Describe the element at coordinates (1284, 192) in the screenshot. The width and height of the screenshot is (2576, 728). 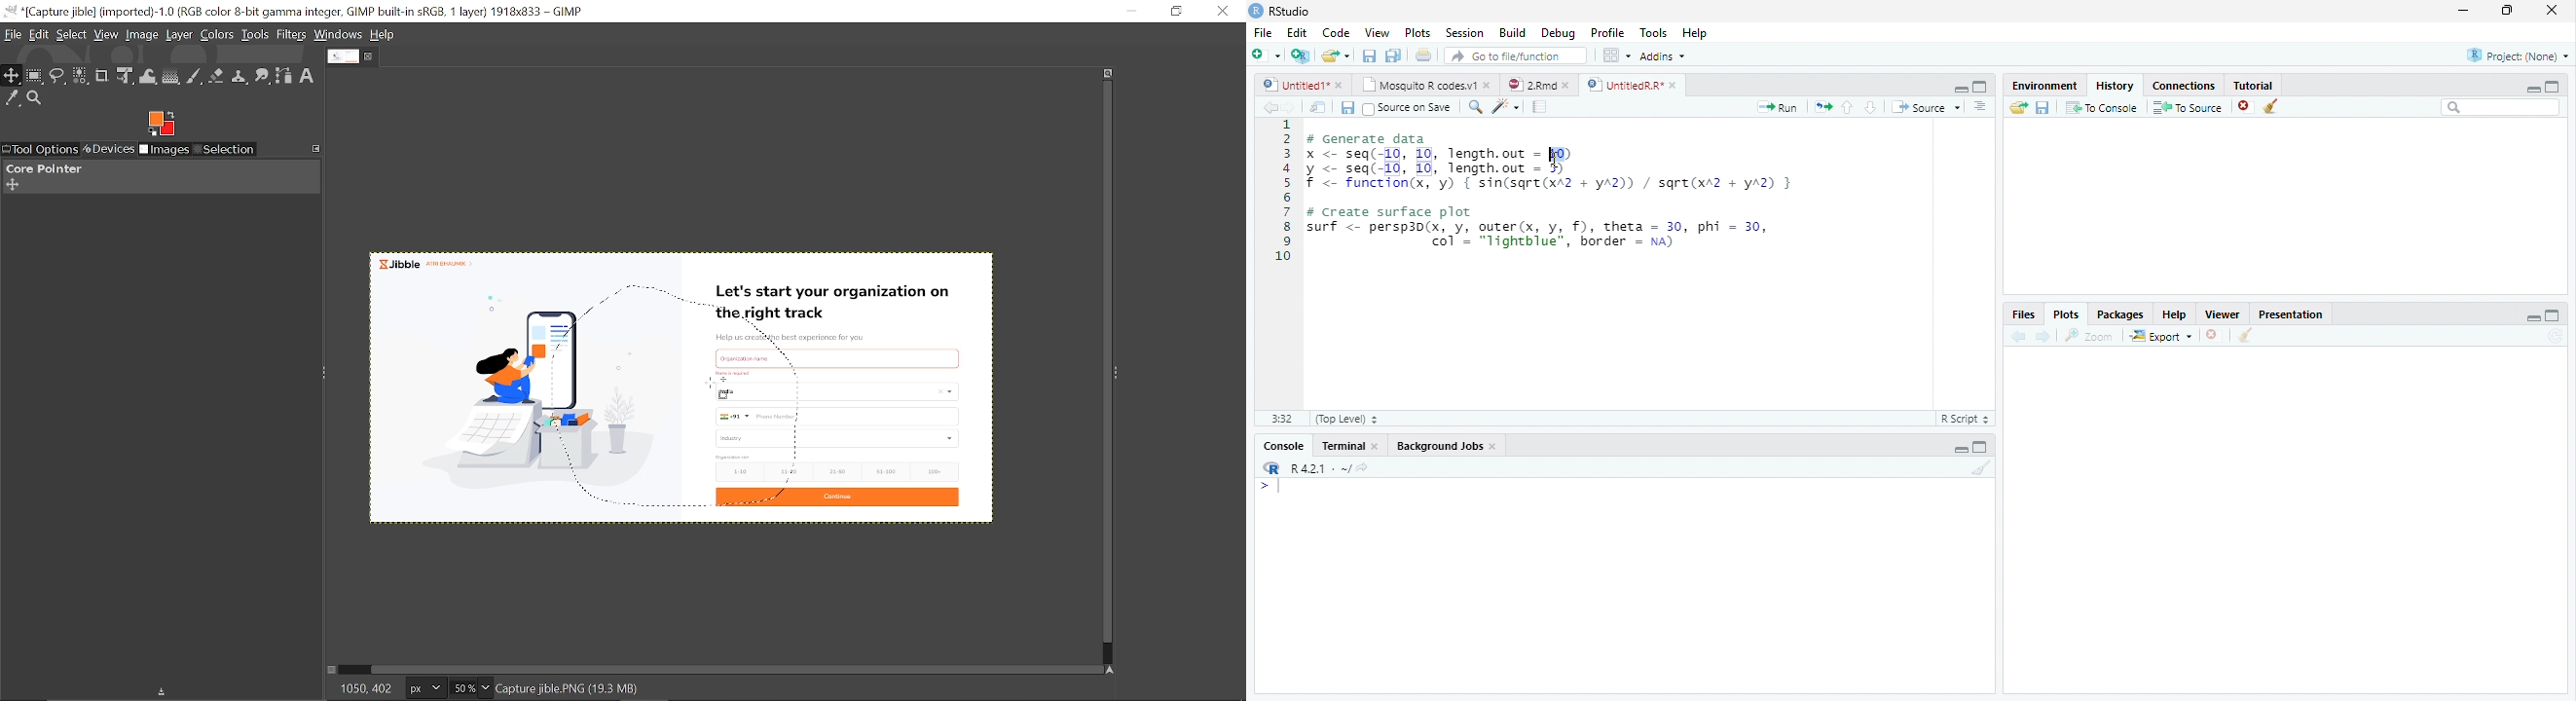
I see `Line numbers` at that location.